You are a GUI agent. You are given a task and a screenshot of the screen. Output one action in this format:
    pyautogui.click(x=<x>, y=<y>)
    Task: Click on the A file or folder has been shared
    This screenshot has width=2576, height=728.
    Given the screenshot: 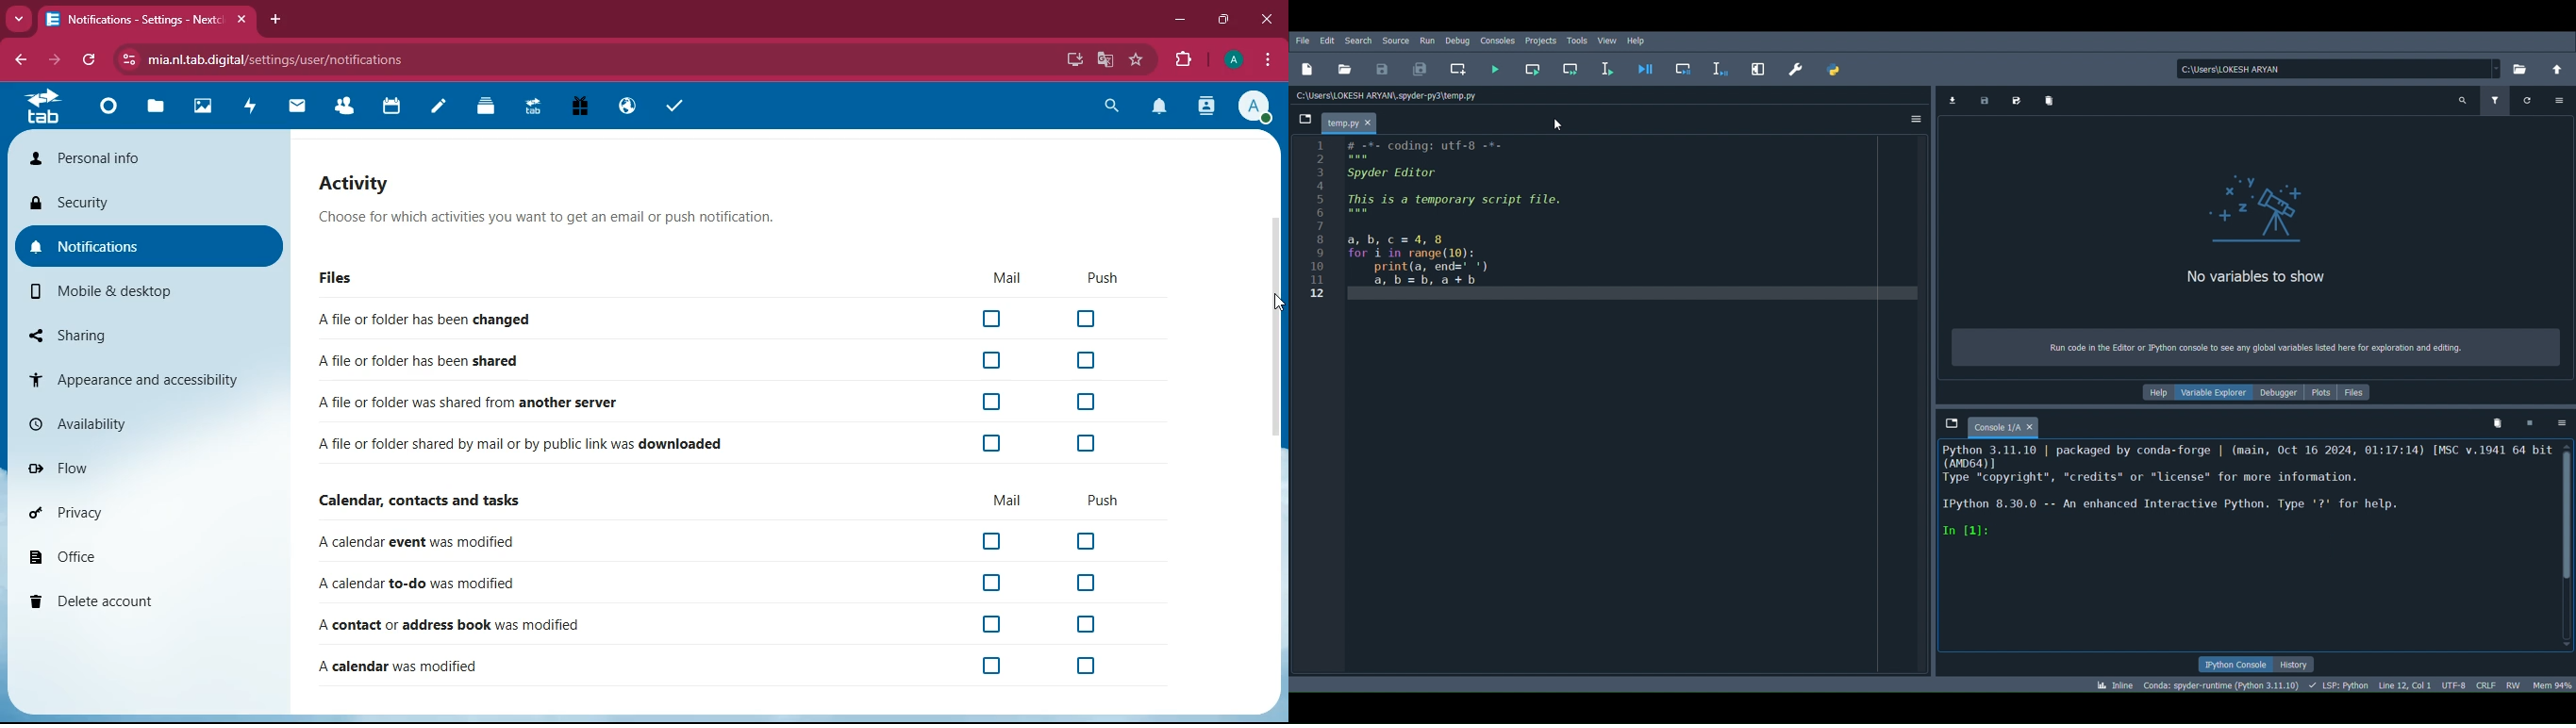 What is the action you would take?
    pyautogui.click(x=711, y=362)
    